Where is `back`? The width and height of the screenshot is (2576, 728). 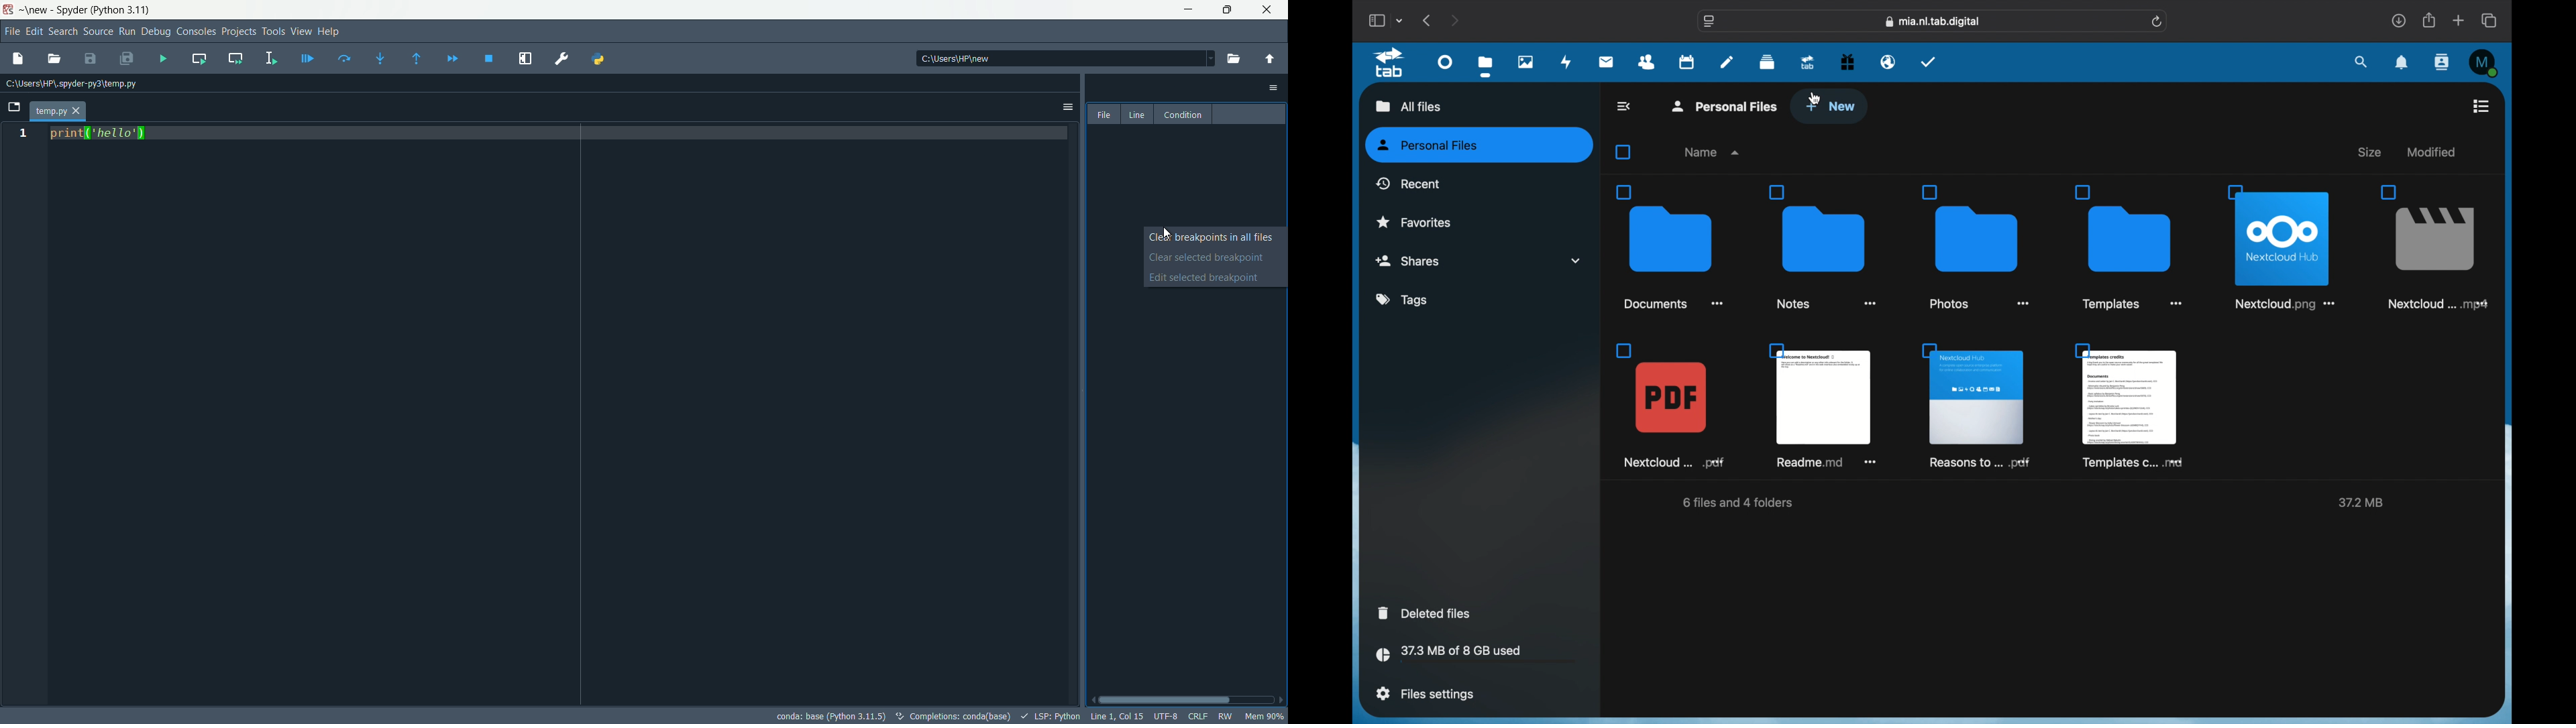 back is located at coordinates (1625, 106).